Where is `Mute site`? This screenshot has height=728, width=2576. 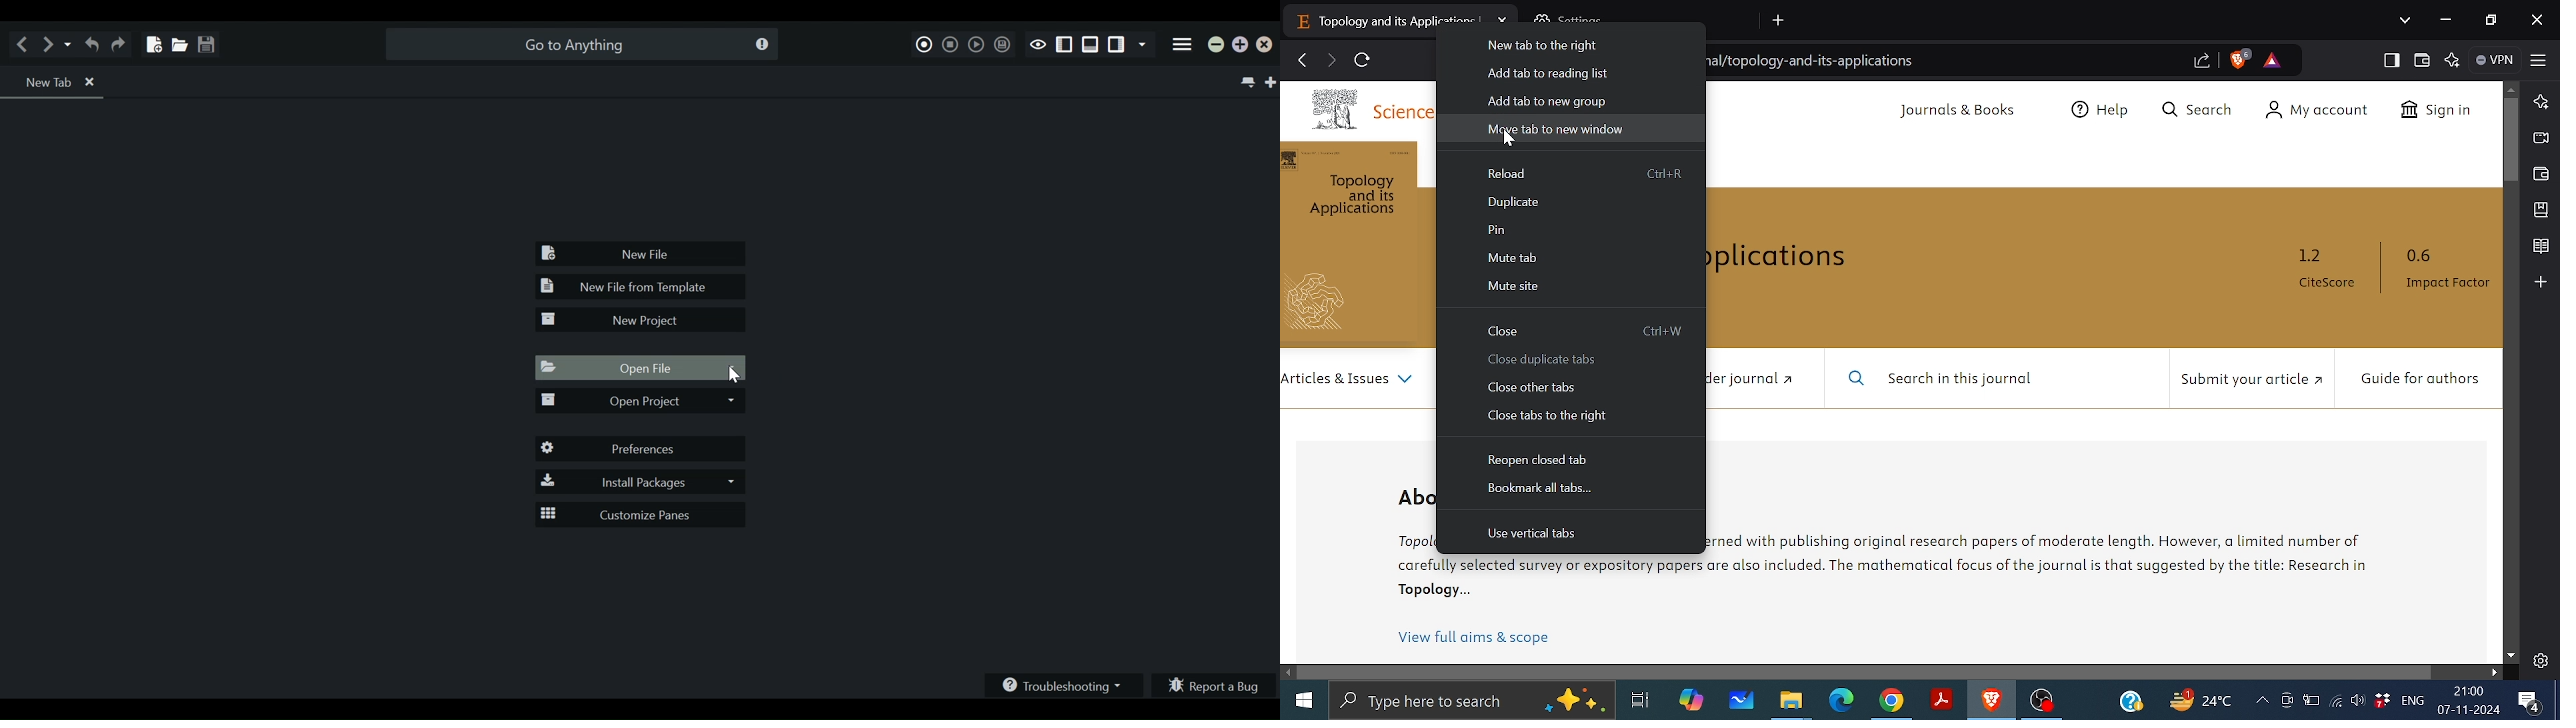
Mute site is located at coordinates (1512, 285).